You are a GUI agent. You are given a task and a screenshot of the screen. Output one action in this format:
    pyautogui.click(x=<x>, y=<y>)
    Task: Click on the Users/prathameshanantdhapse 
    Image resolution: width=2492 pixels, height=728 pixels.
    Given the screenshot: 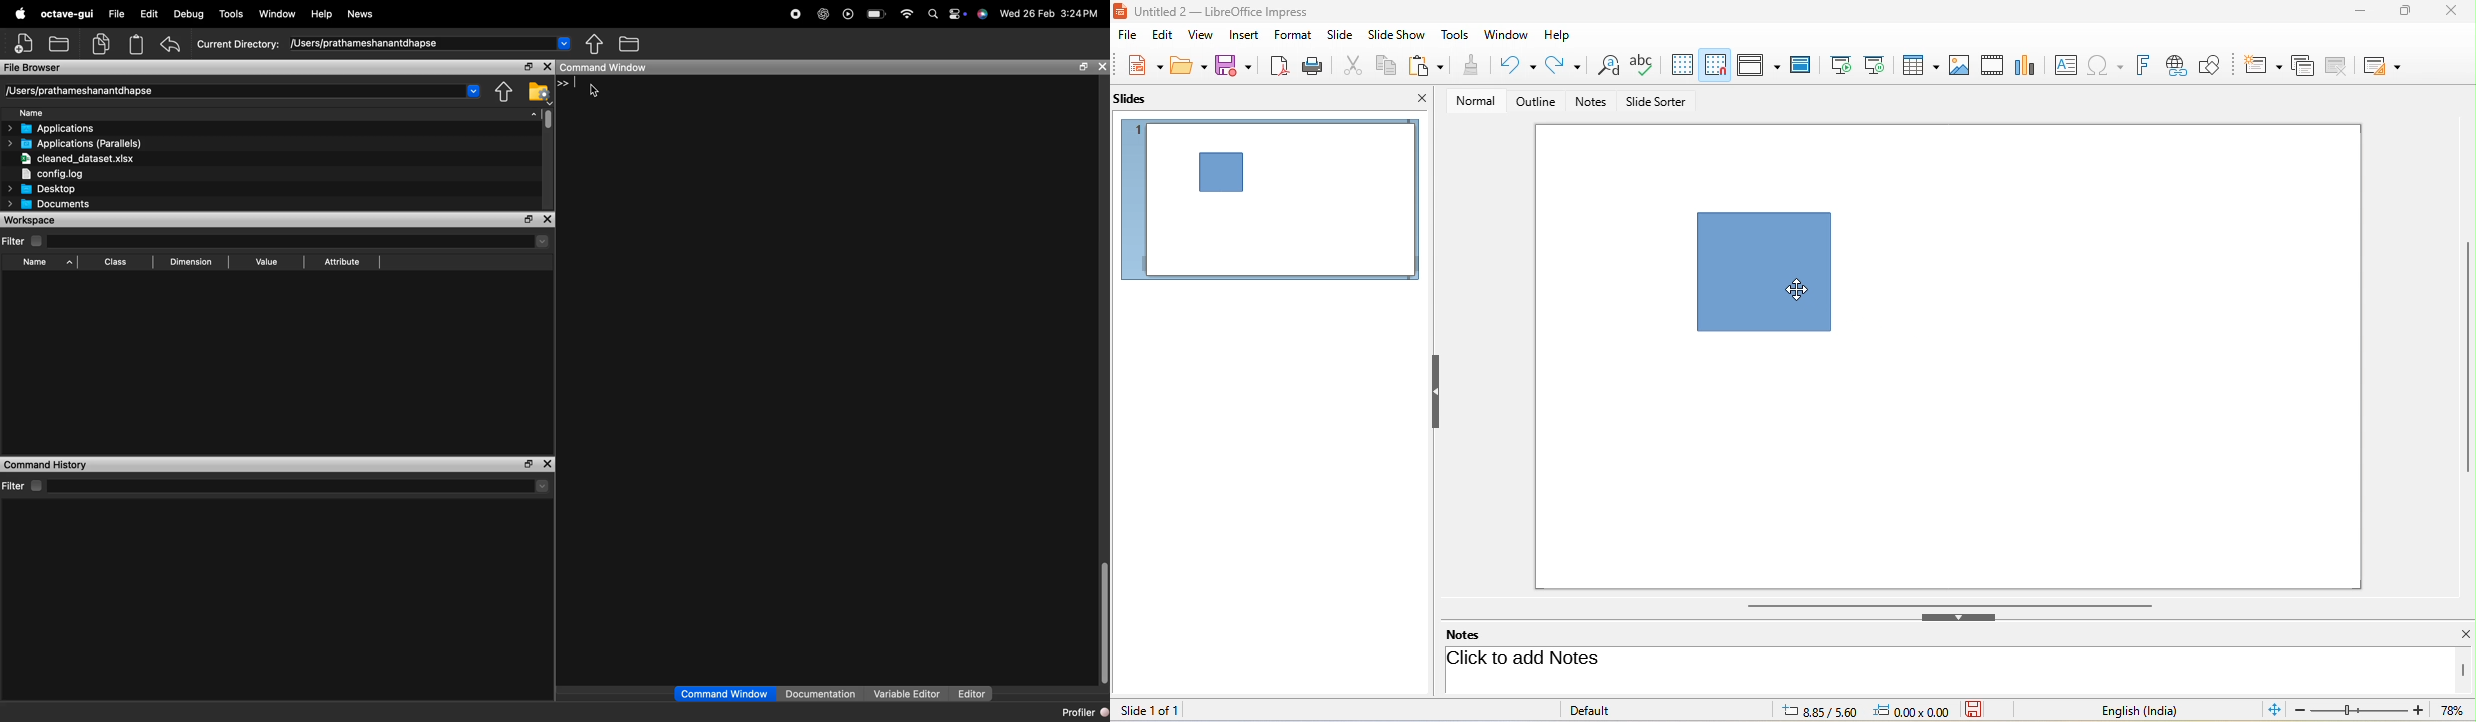 What is the action you would take?
    pyautogui.click(x=431, y=43)
    